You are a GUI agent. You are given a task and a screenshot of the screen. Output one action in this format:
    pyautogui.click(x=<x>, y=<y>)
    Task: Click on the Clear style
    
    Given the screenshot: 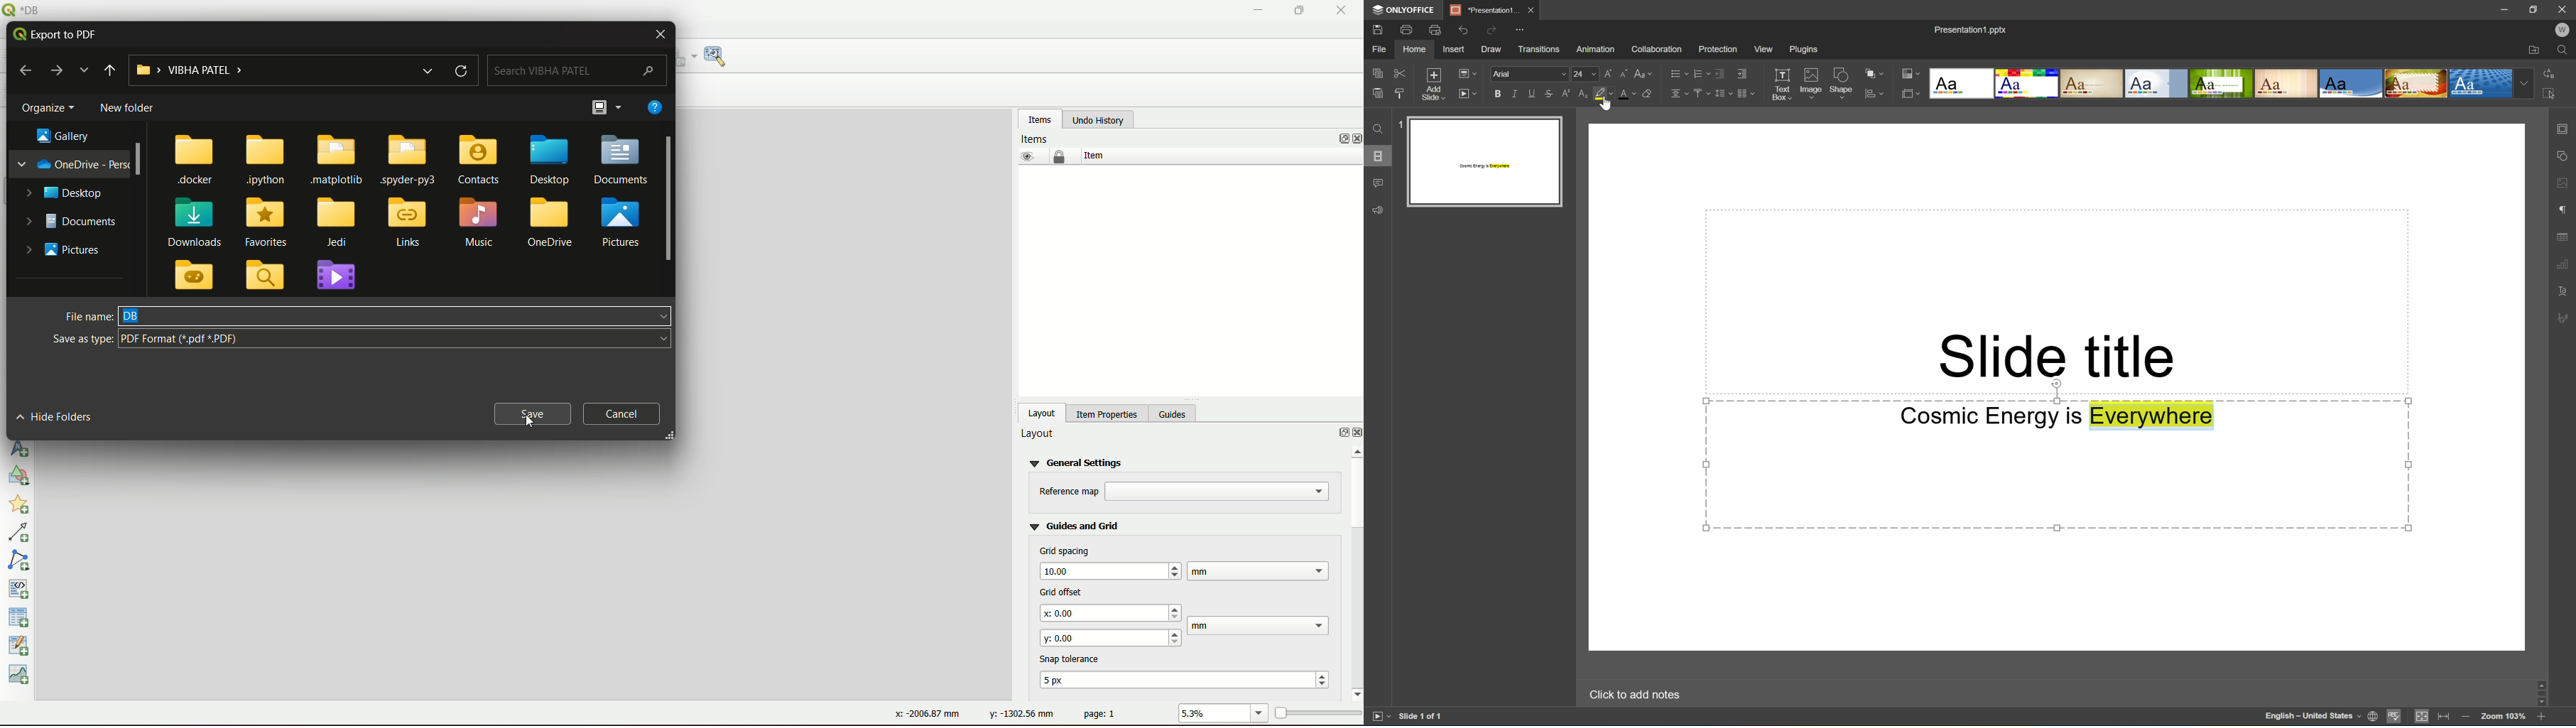 What is the action you would take?
    pyautogui.click(x=1647, y=92)
    